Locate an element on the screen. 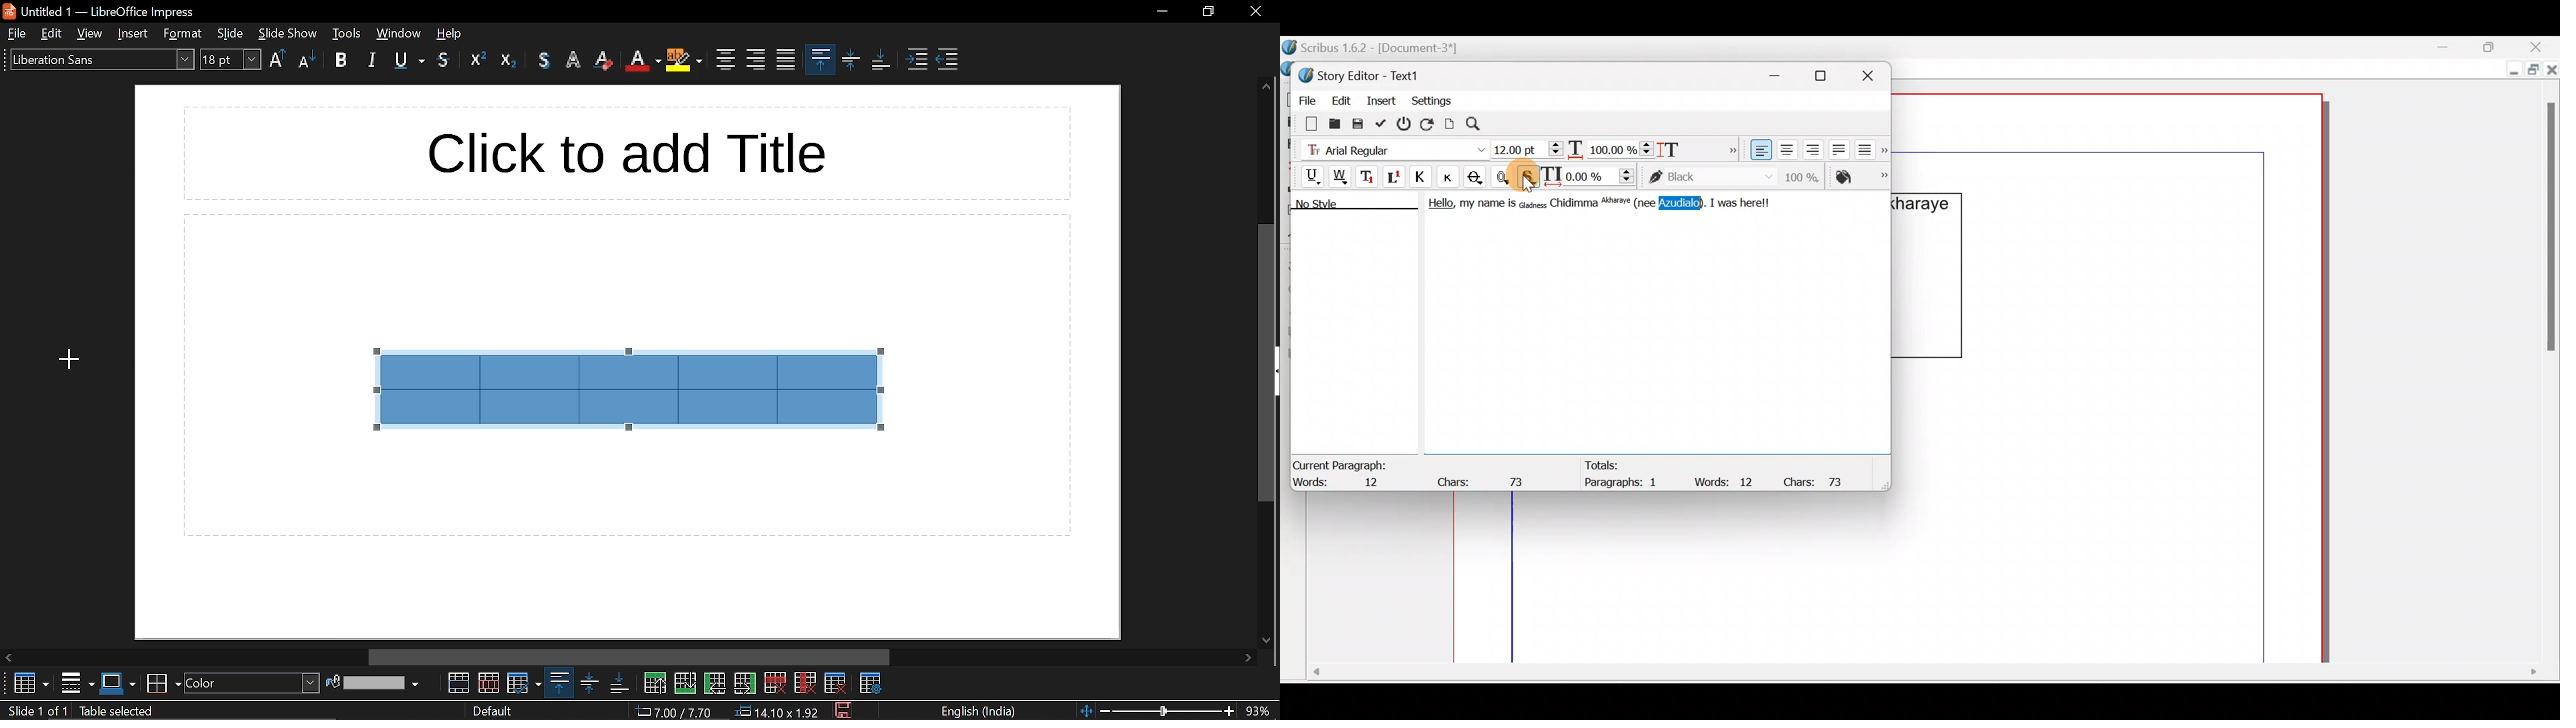 This screenshot has height=728, width=2576. Update text frame is located at coordinates (1450, 122).